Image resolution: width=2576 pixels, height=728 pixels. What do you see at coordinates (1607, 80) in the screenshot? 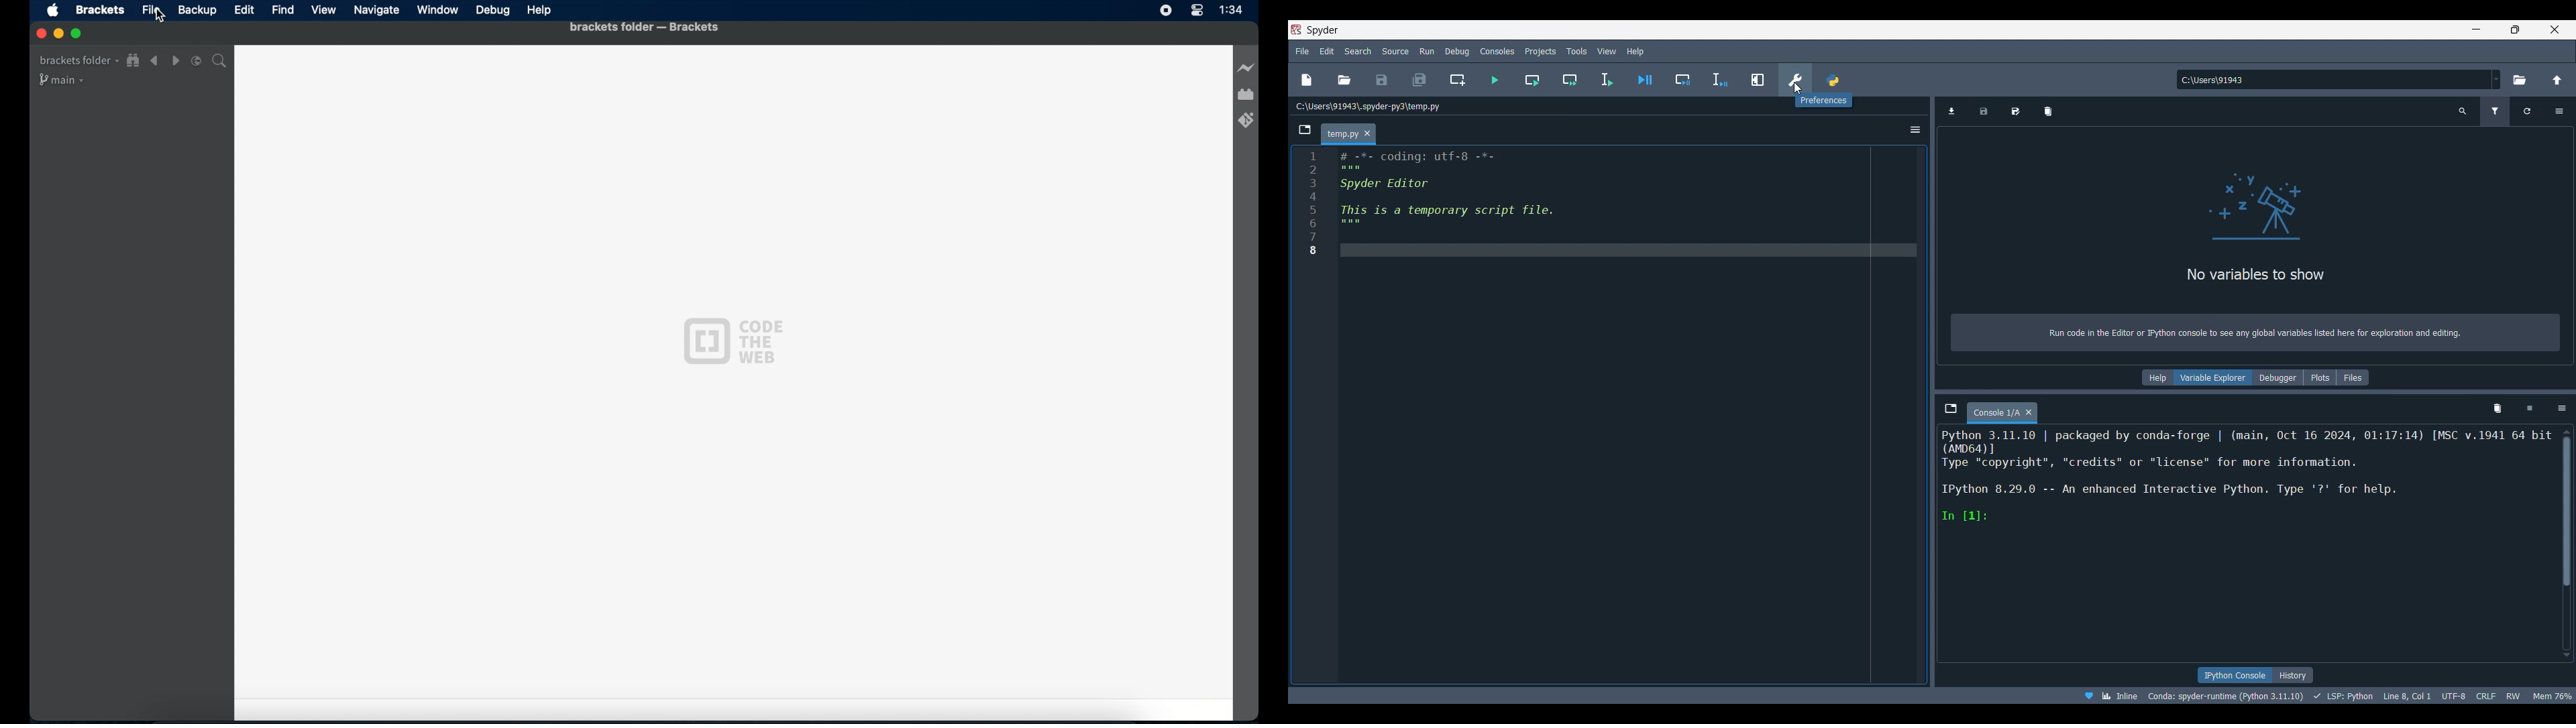
I see `Run selection/current line` at bounding box center [1607, 80].